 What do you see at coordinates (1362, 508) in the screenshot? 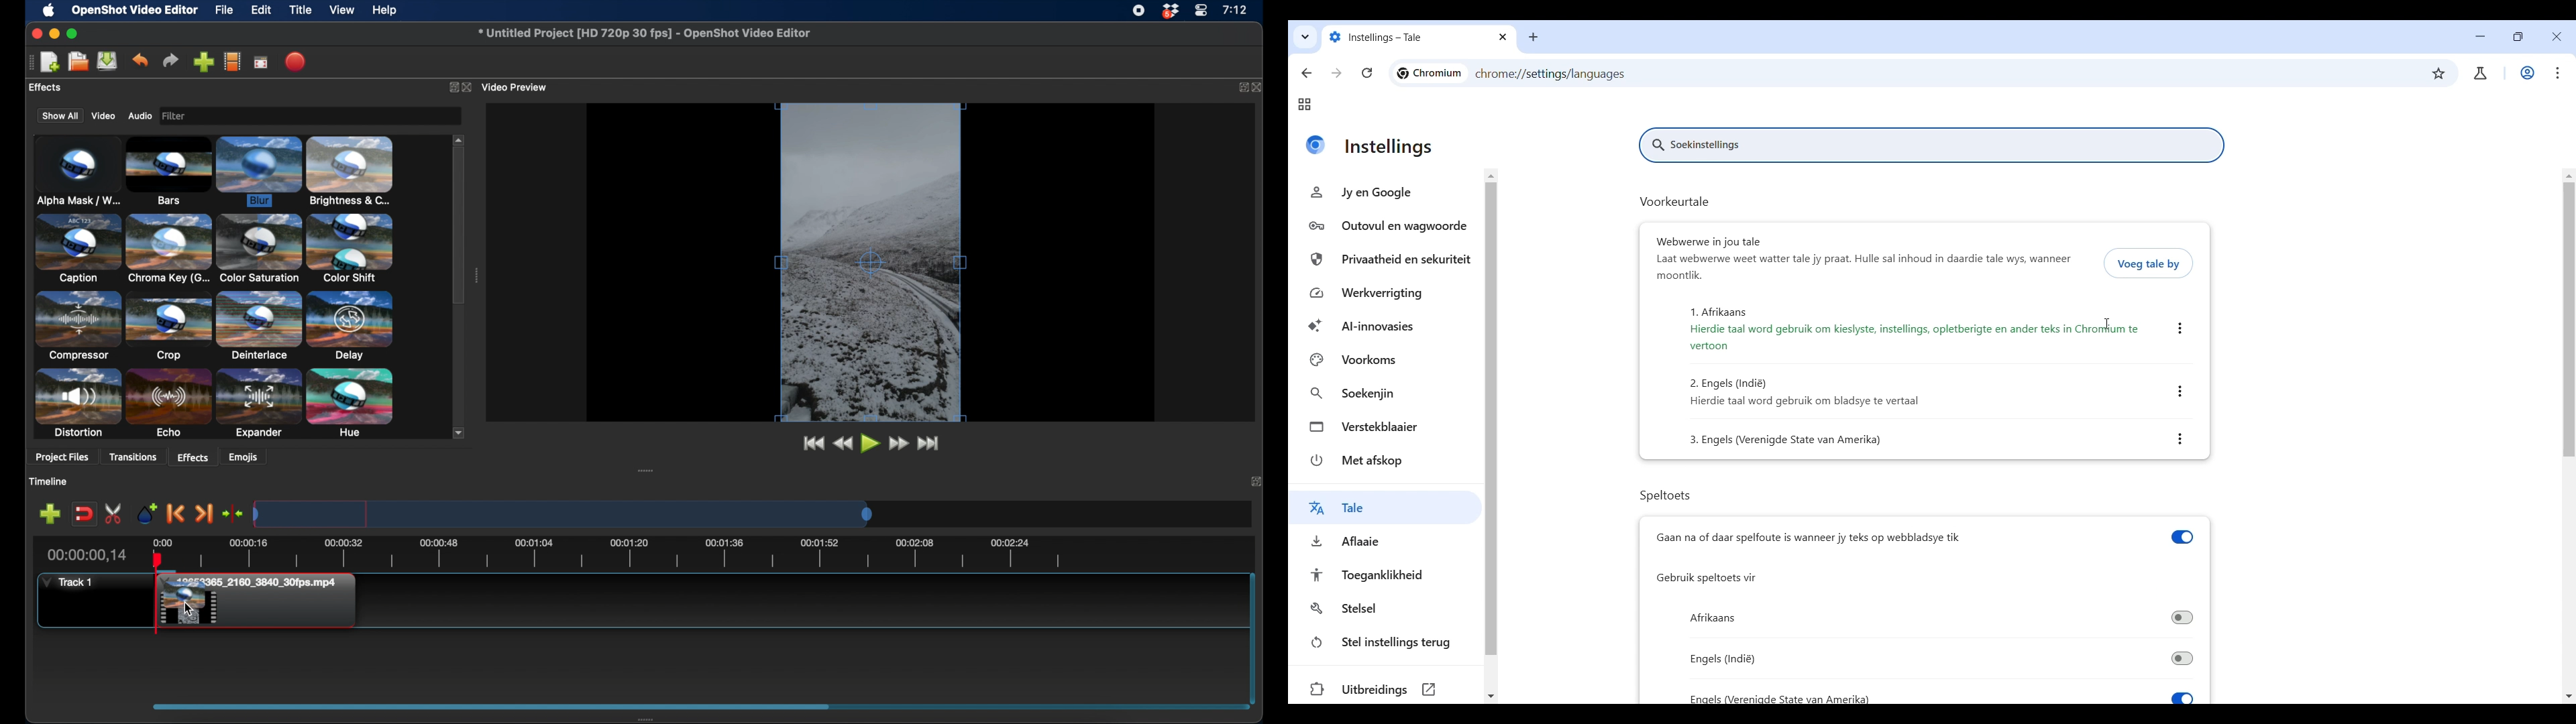
I see `Tale` at bounding box center [1362, 508].